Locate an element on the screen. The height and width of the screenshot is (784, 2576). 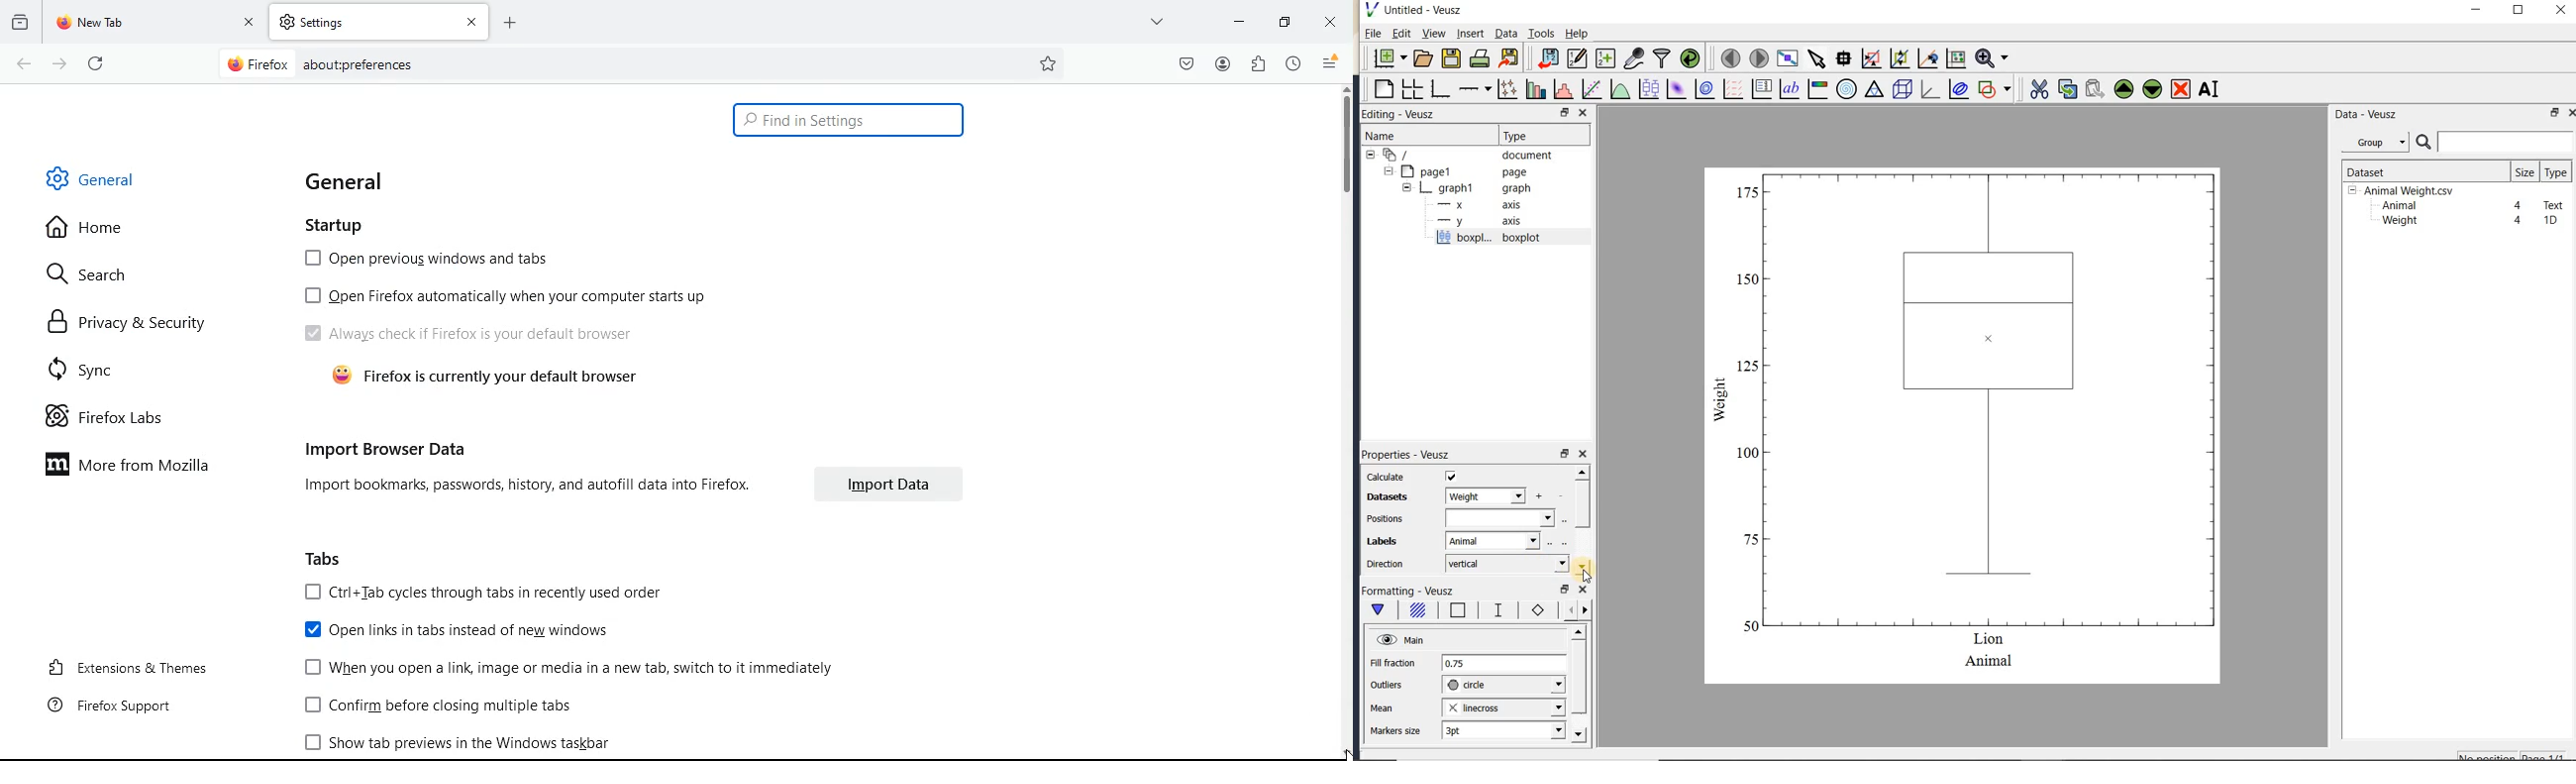
open previous windows and tabs is located at coordinates (433, 263).